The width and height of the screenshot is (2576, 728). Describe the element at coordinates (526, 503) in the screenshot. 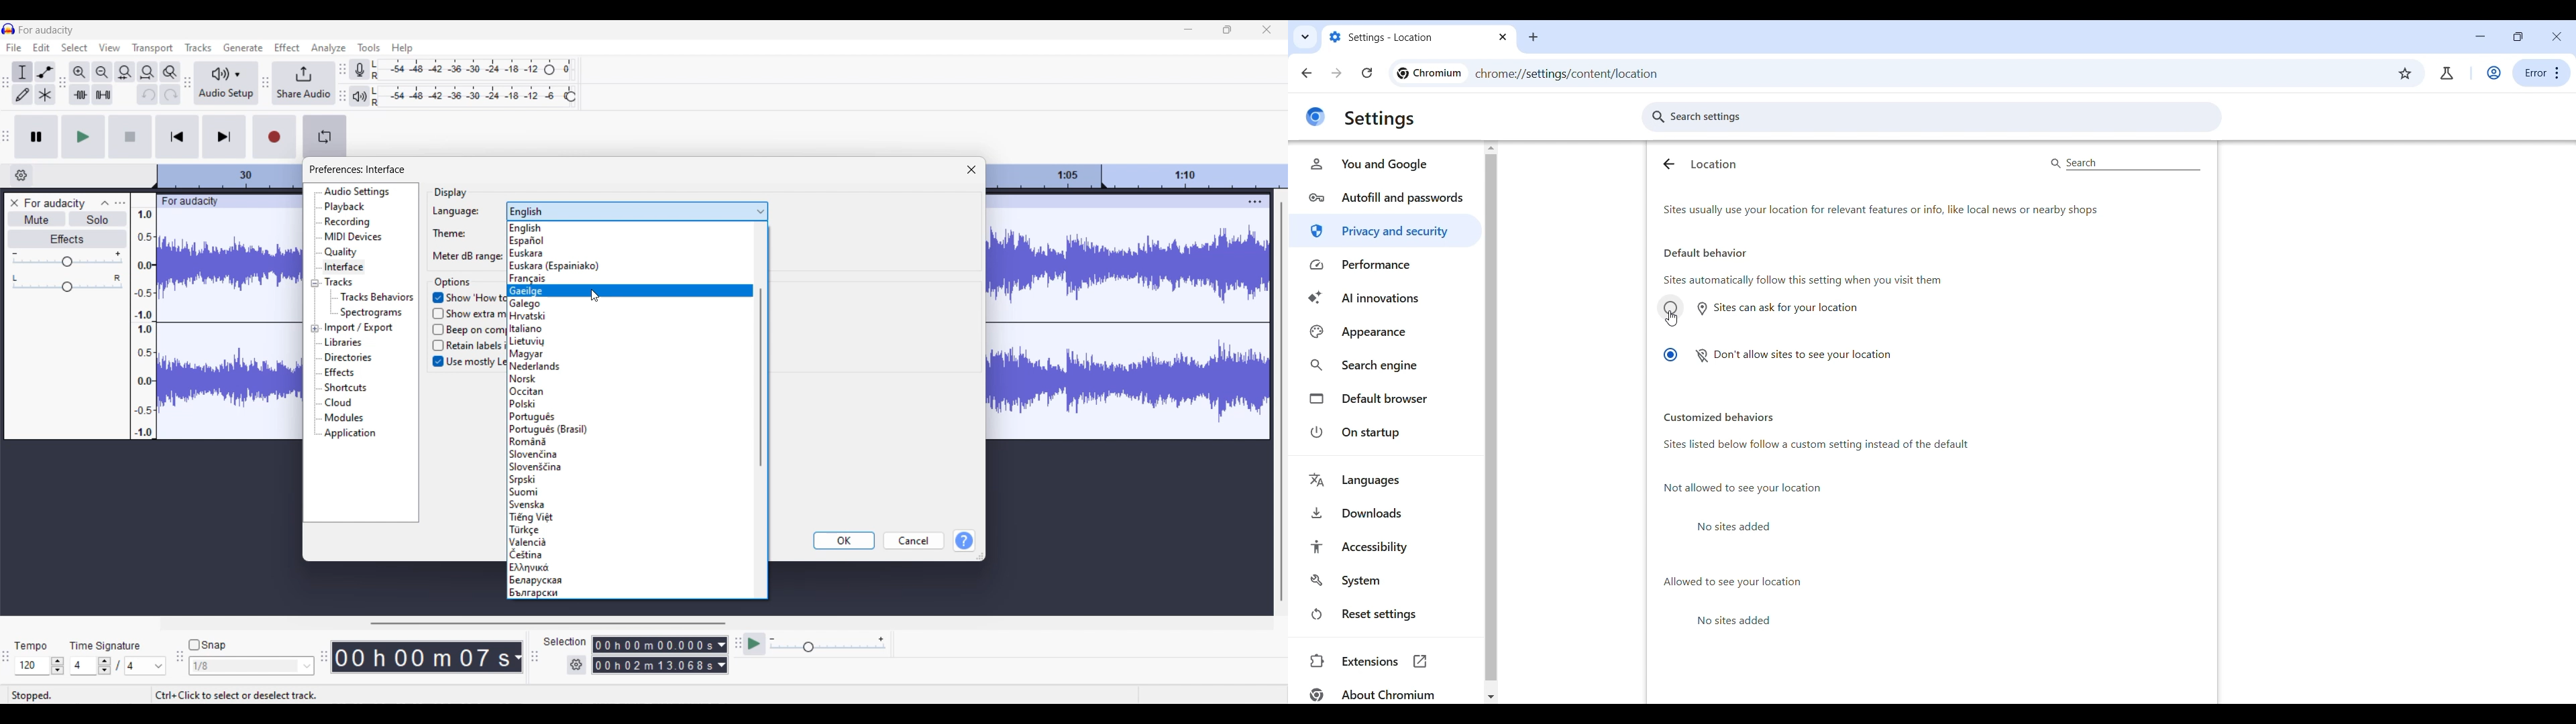

I see `| Svenska` at that location.